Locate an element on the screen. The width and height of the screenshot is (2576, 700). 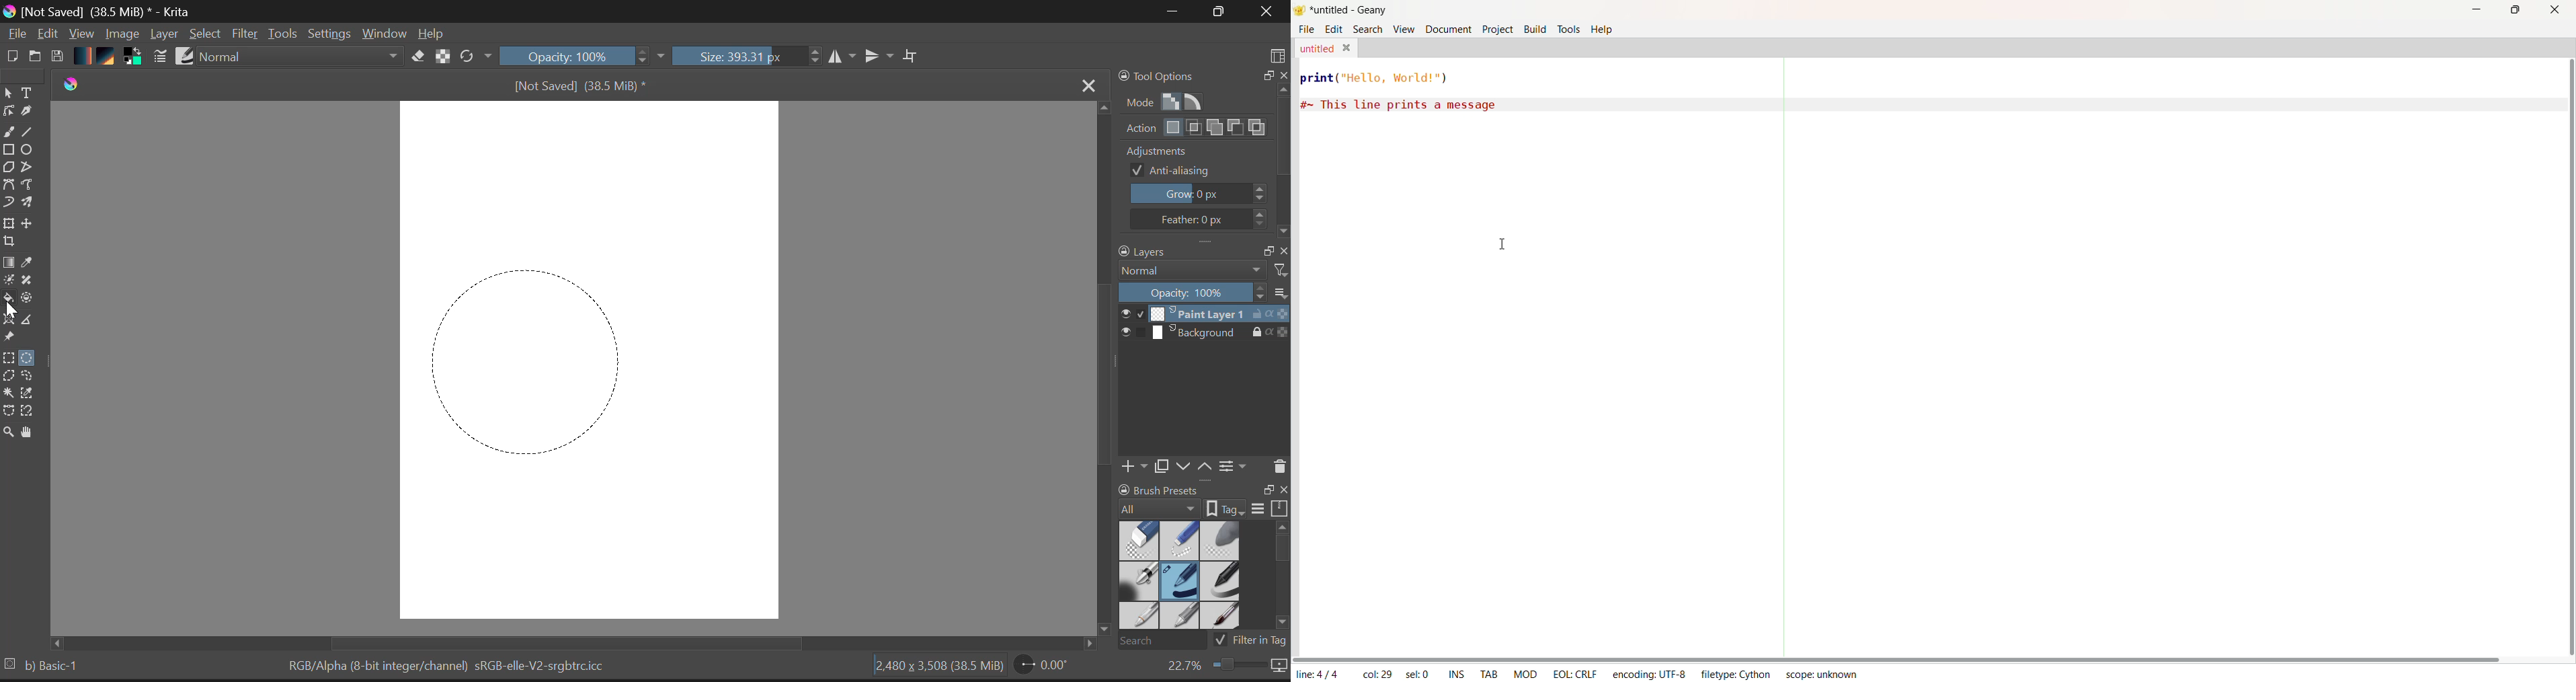
Gradient is located at coordinates (83, 56).